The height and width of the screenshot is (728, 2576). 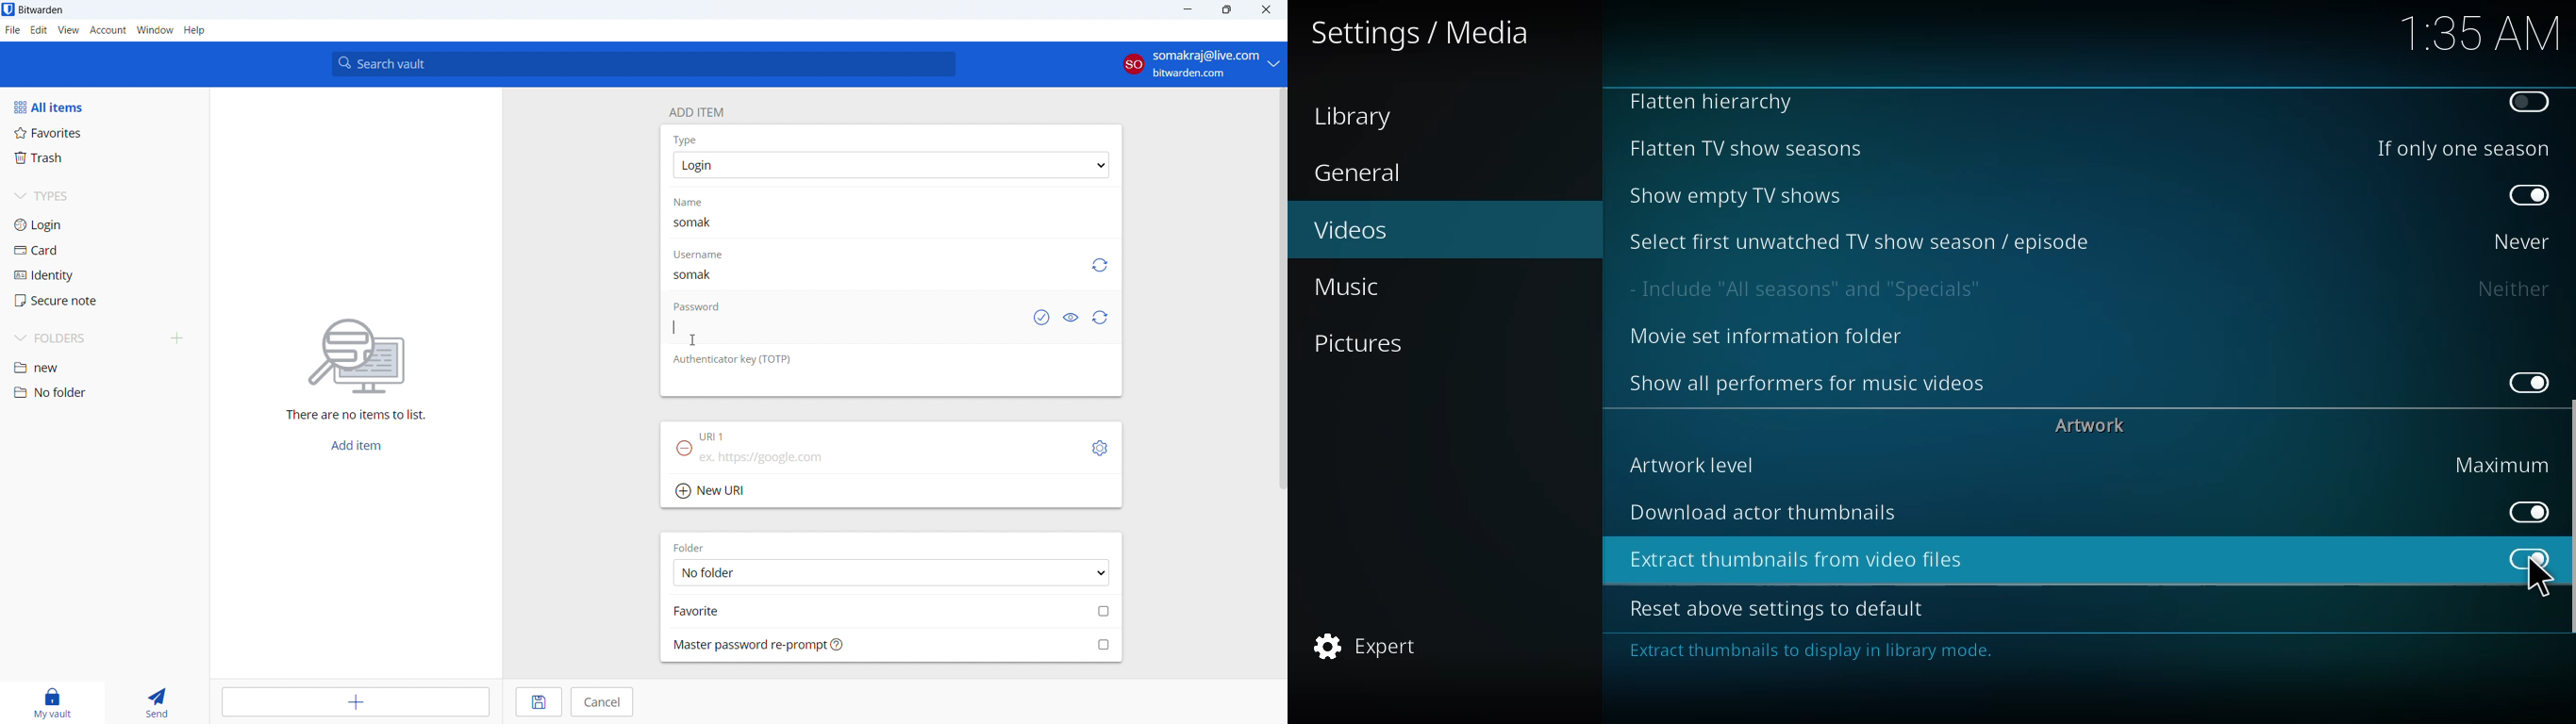 I want to click on expert, so click(x=1368, y=641).